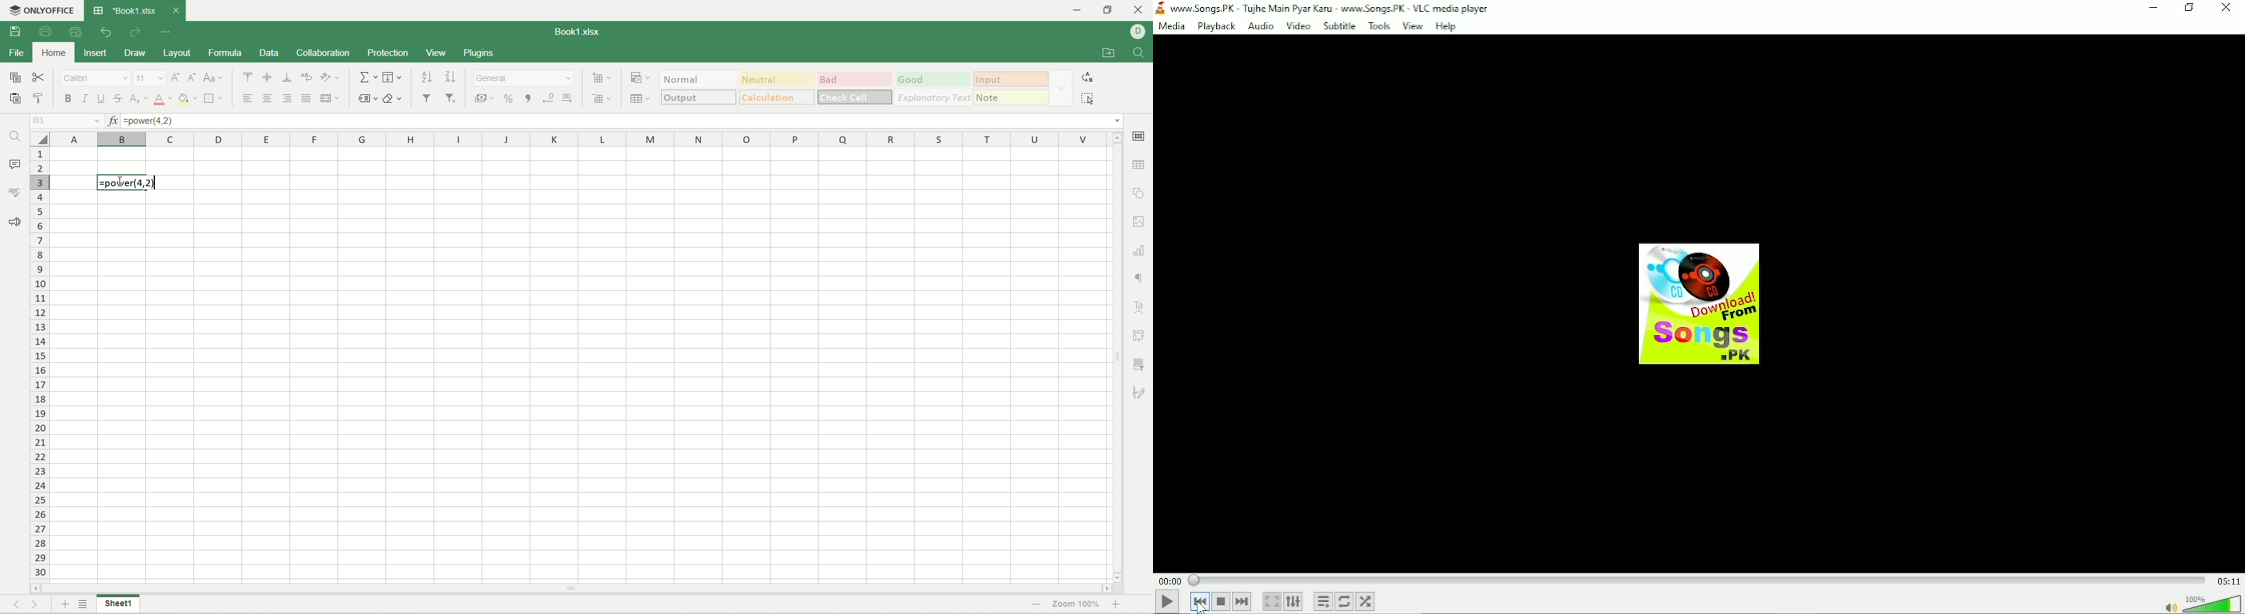 This screenshot has height=616, width=2268. Describe the element at coordinates (856, 97) in the screenshot. I see `check cell` at that location.